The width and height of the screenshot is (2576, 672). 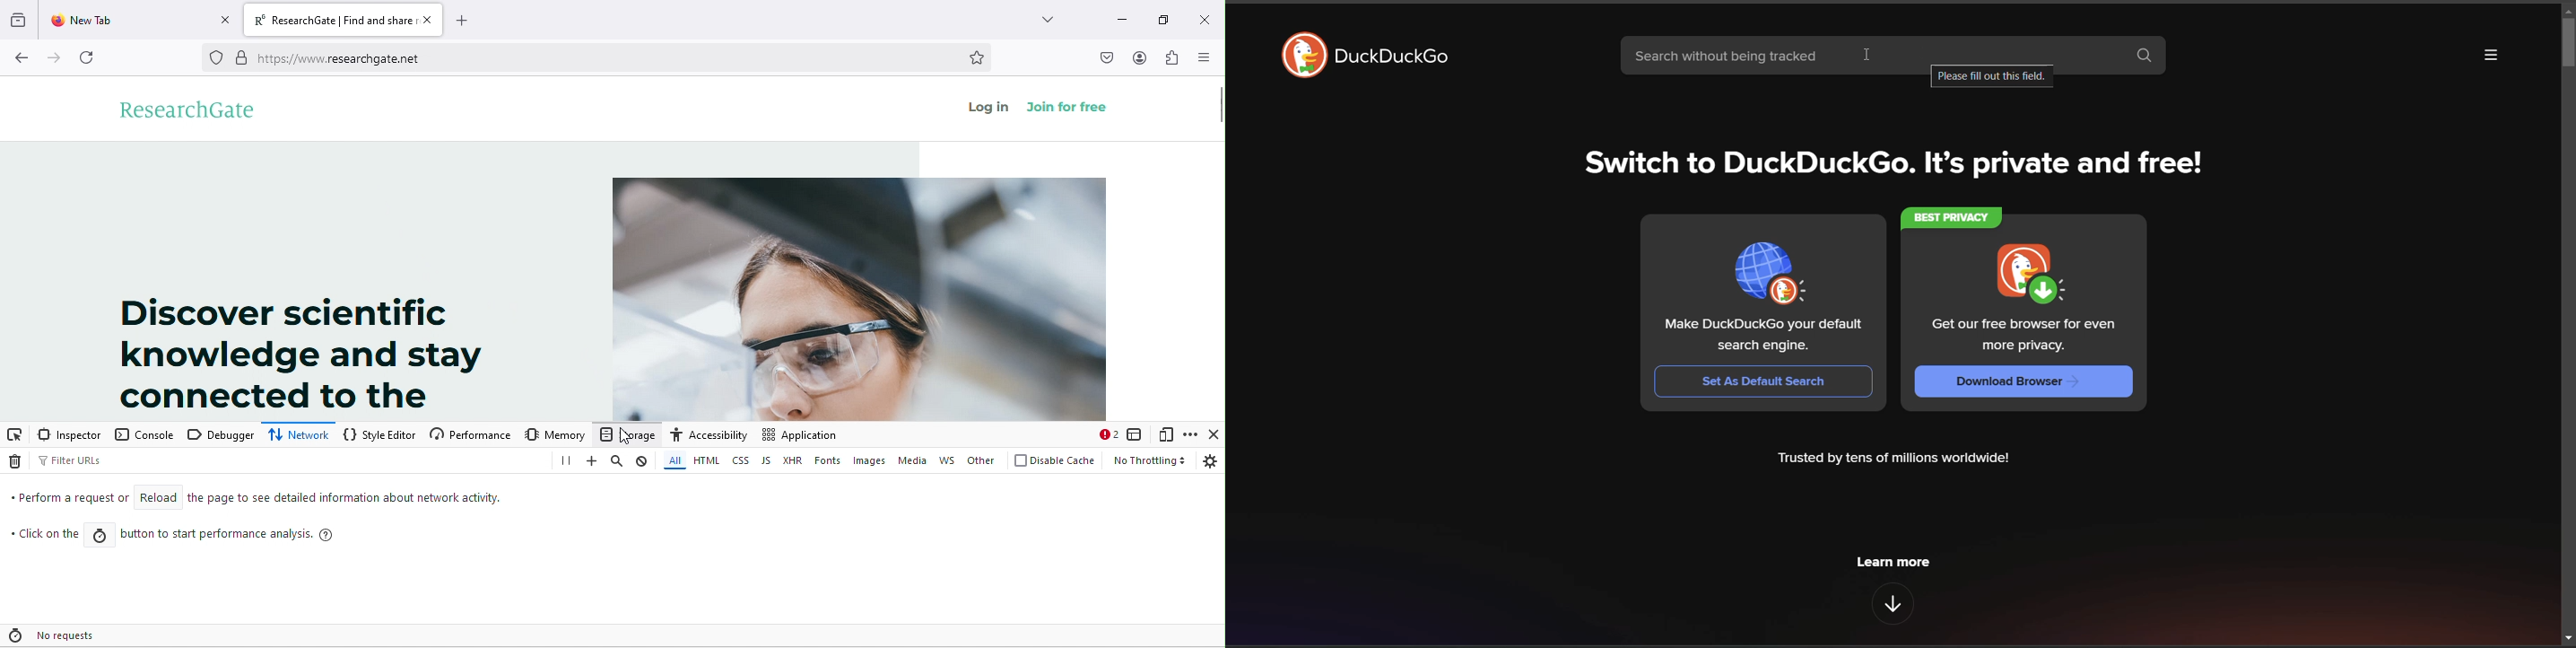 What do you see at coordinates (2028, 335) in the screenshot?
I see `Get our free browser for even
more privacy.` at bounding box center [2028, 335].